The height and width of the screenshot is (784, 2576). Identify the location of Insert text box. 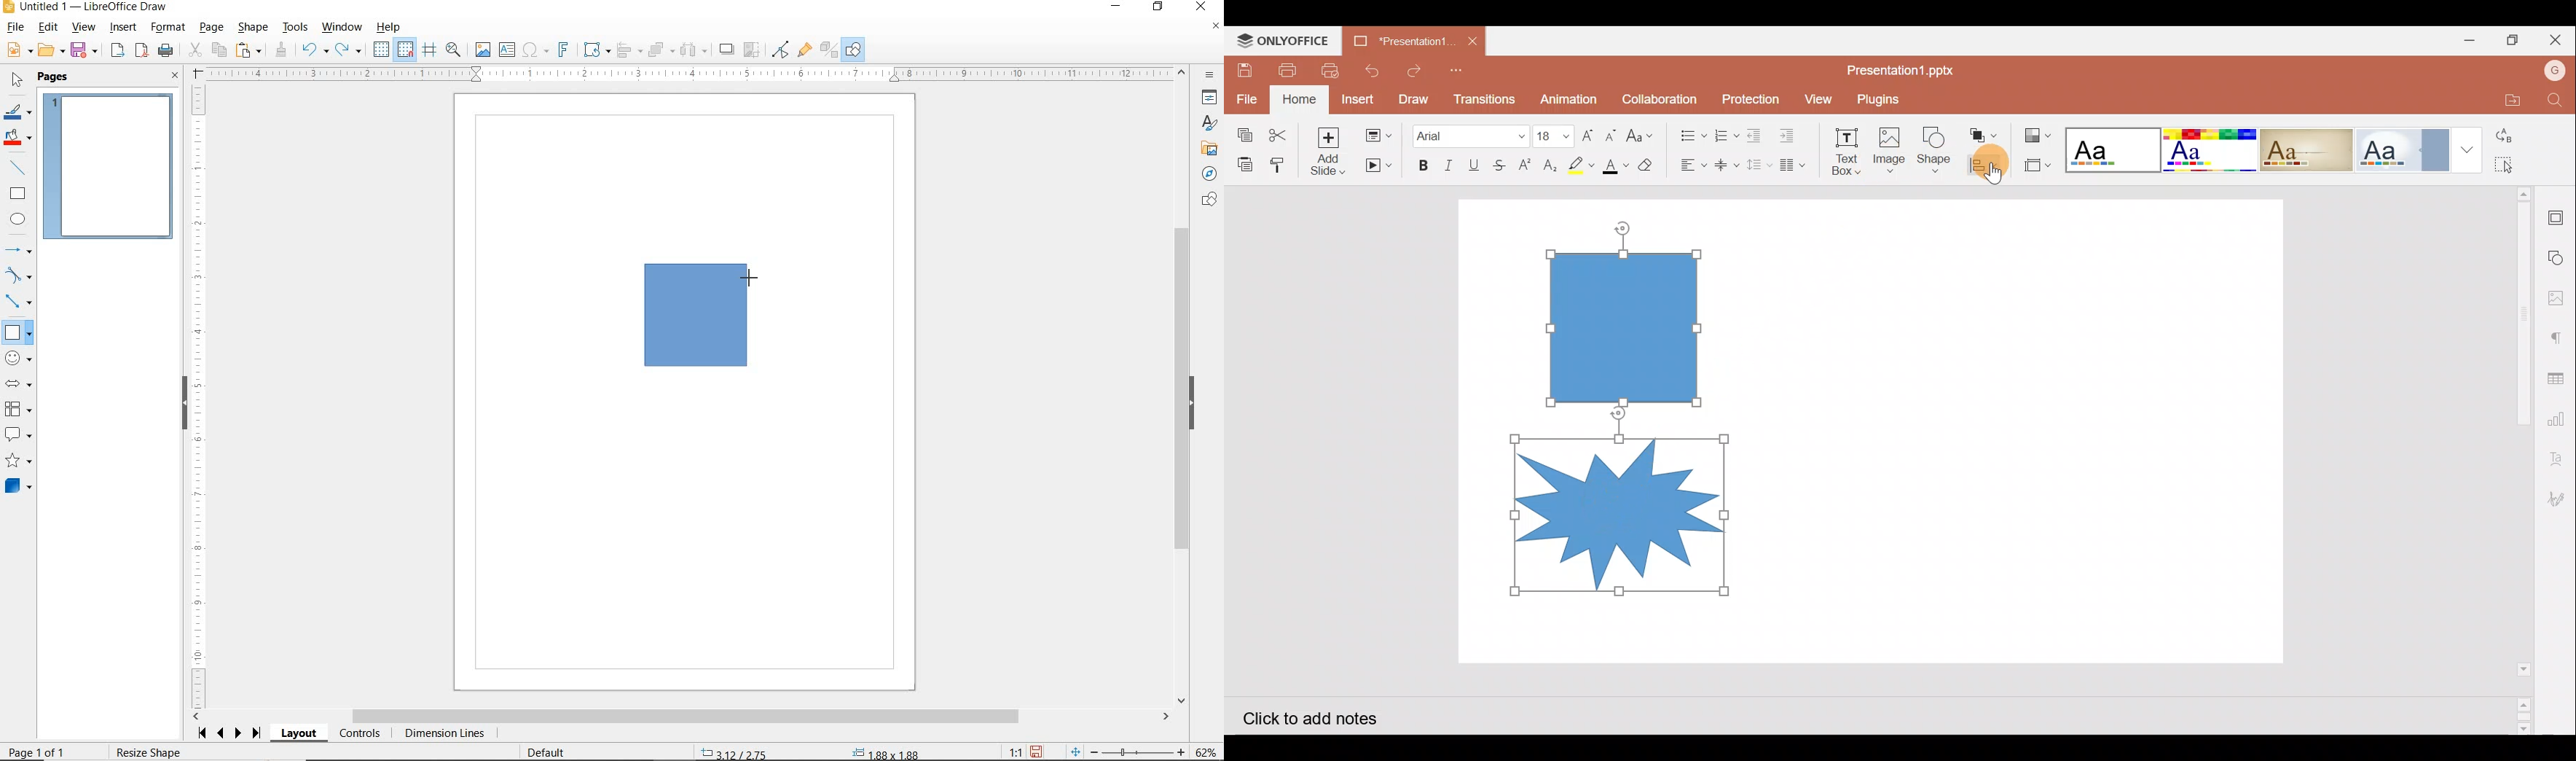
(1841, 147).